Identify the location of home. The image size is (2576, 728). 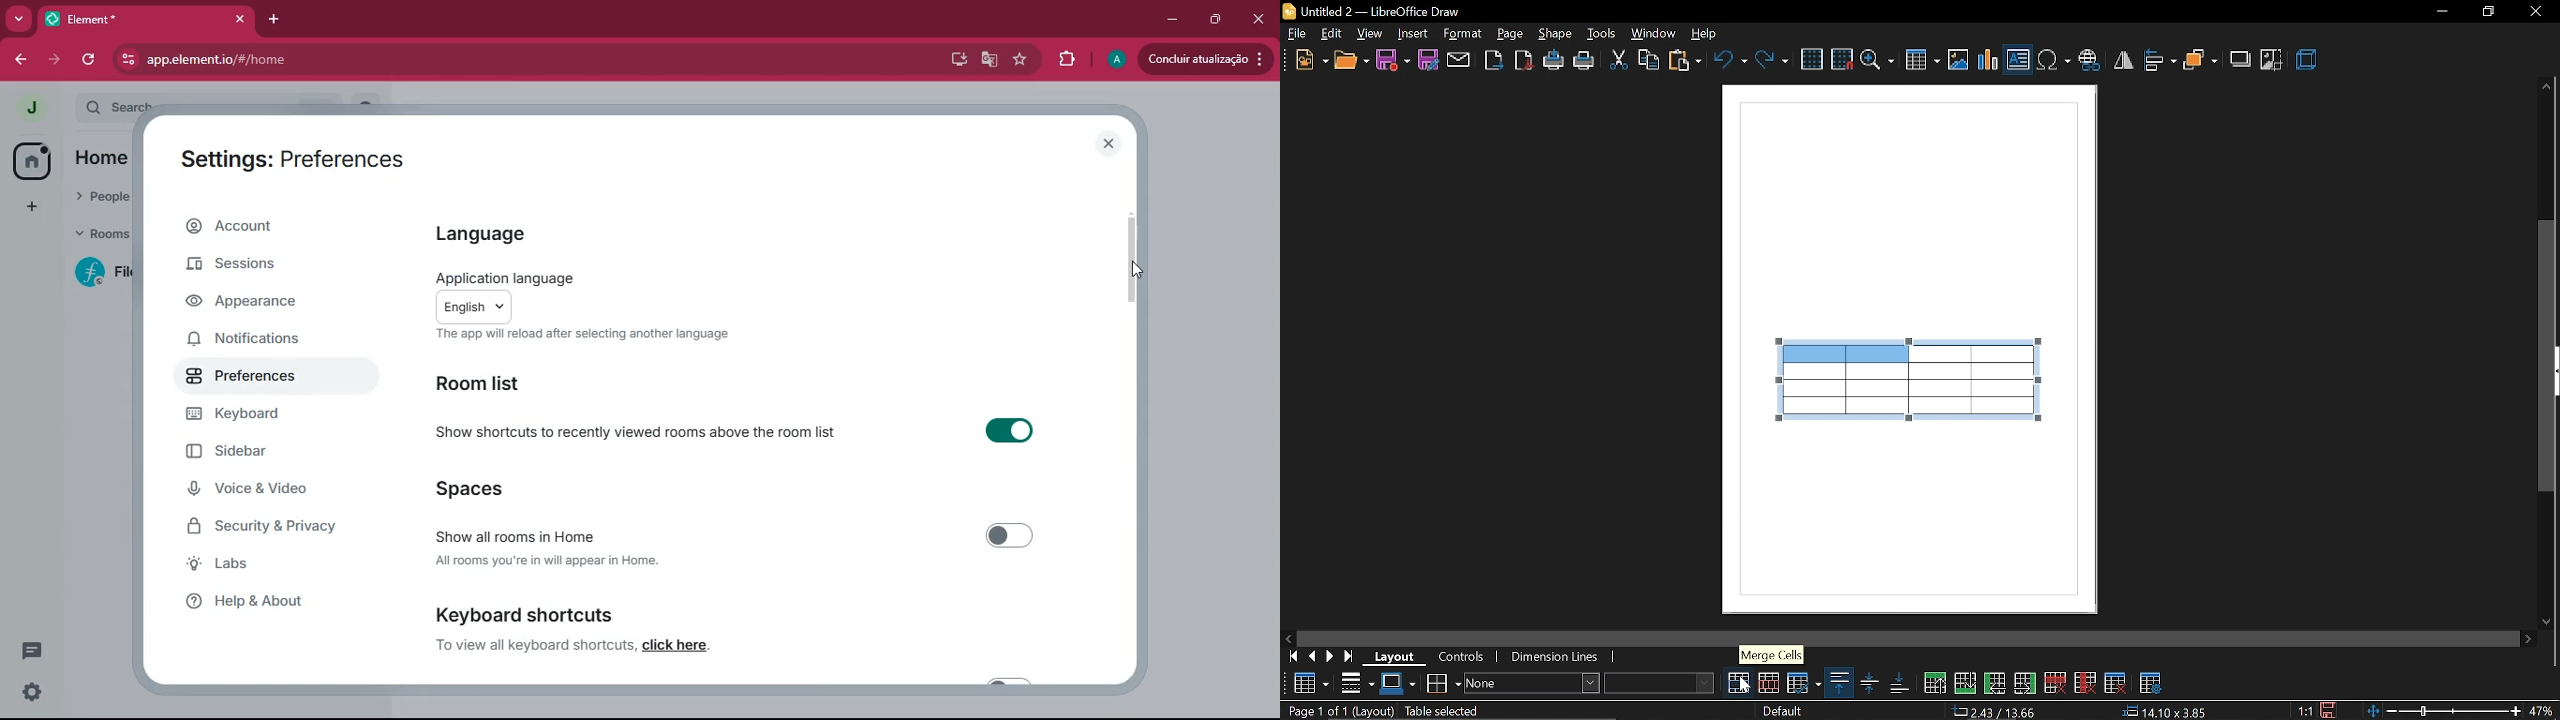
(25, 163).